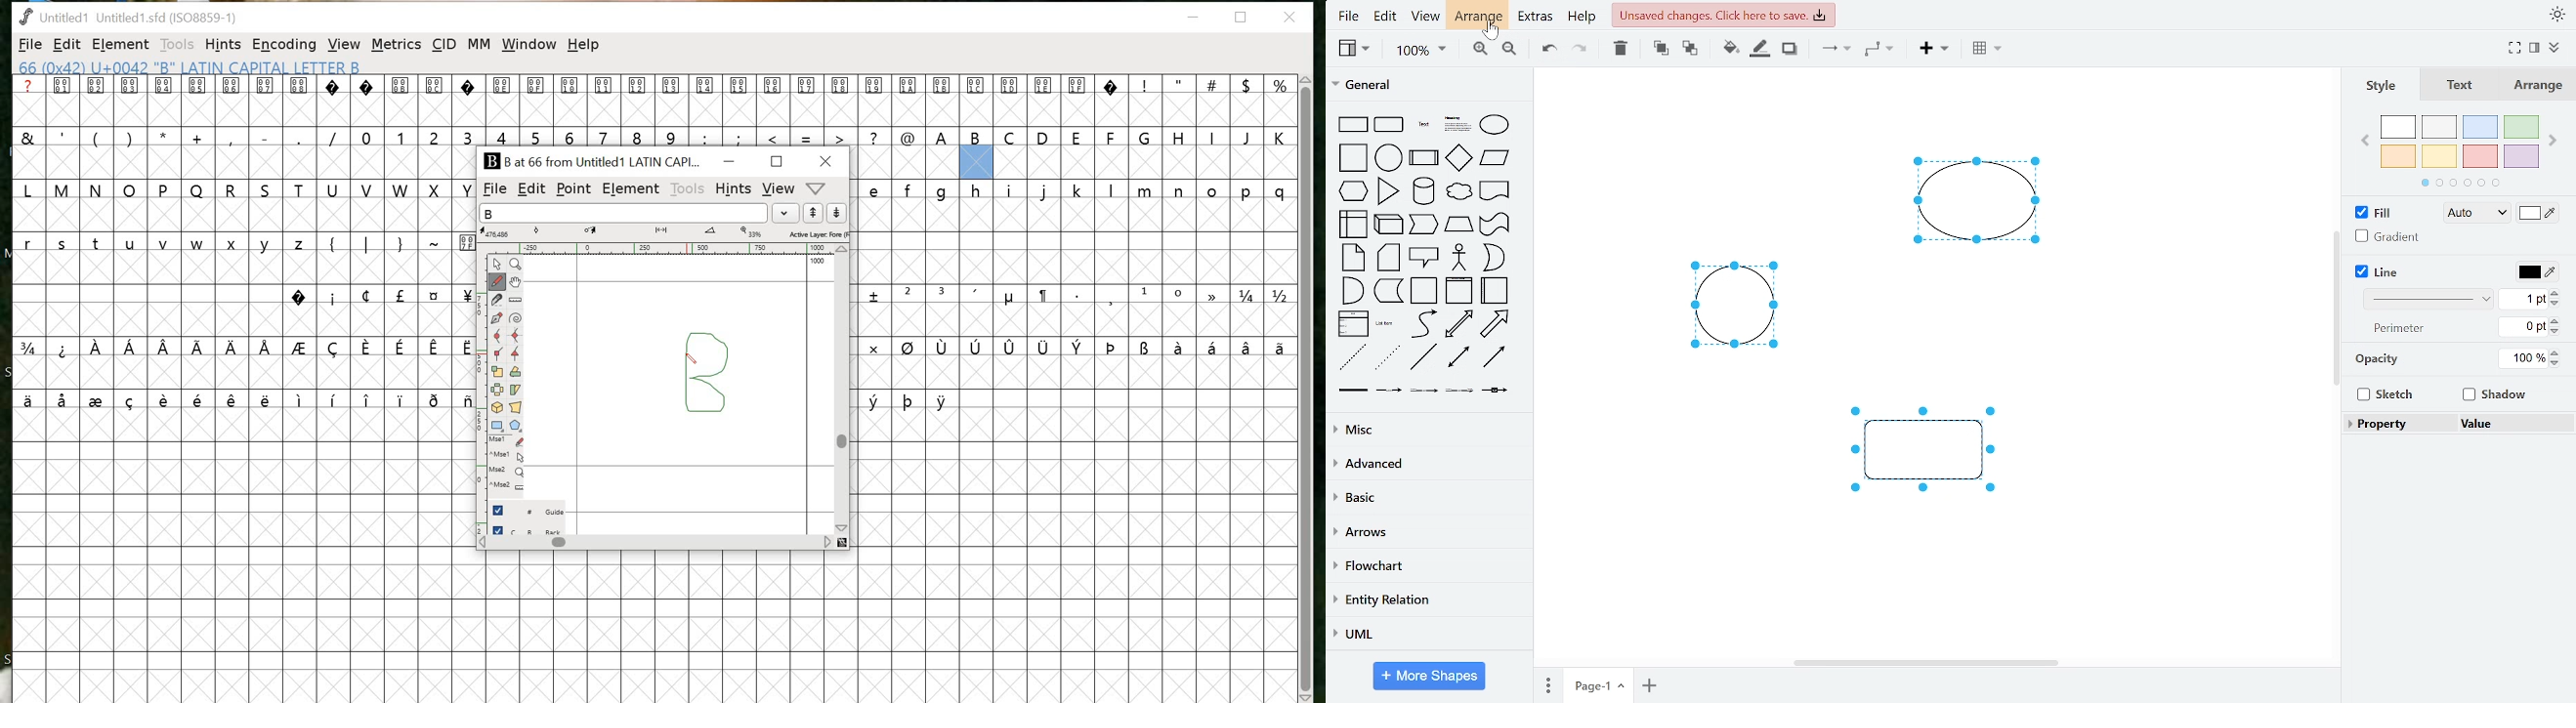  Describe the element at coordinates (1354, 124) in the screenshot. I see `rectangle` at that location.